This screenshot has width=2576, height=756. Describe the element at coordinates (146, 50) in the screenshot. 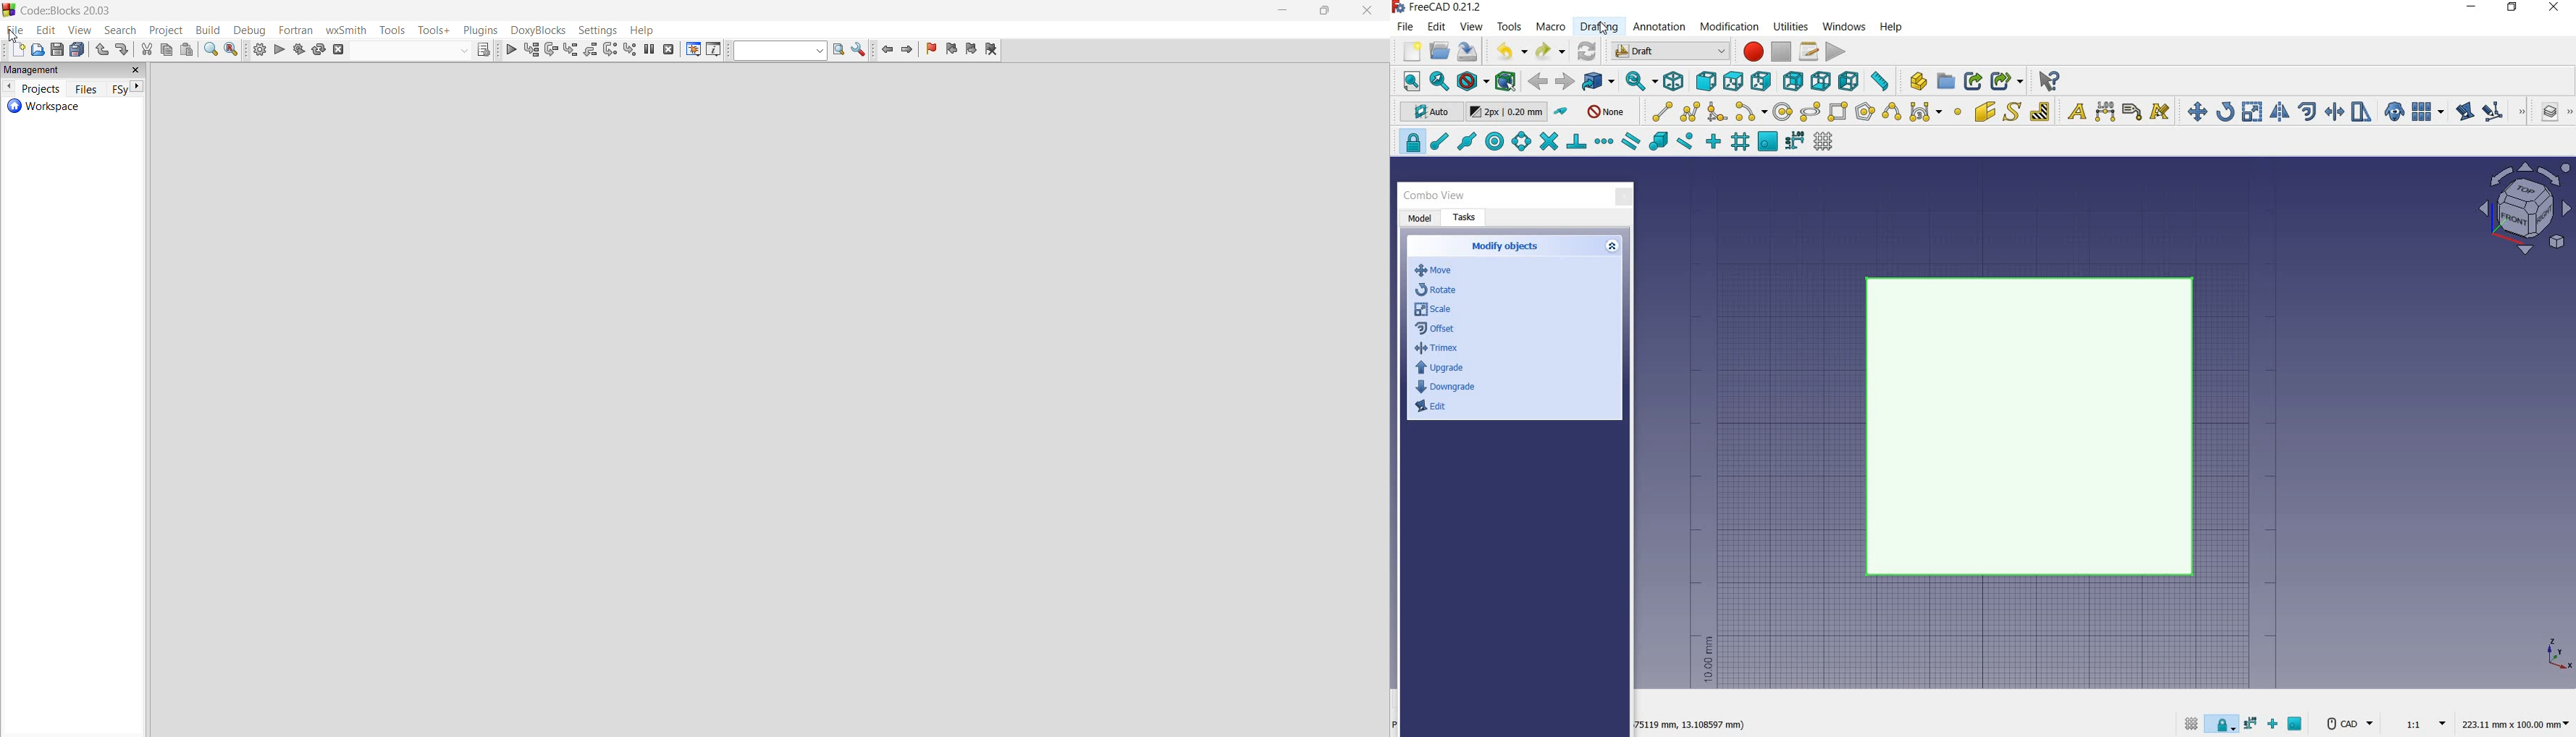

I see `cut` at that location.